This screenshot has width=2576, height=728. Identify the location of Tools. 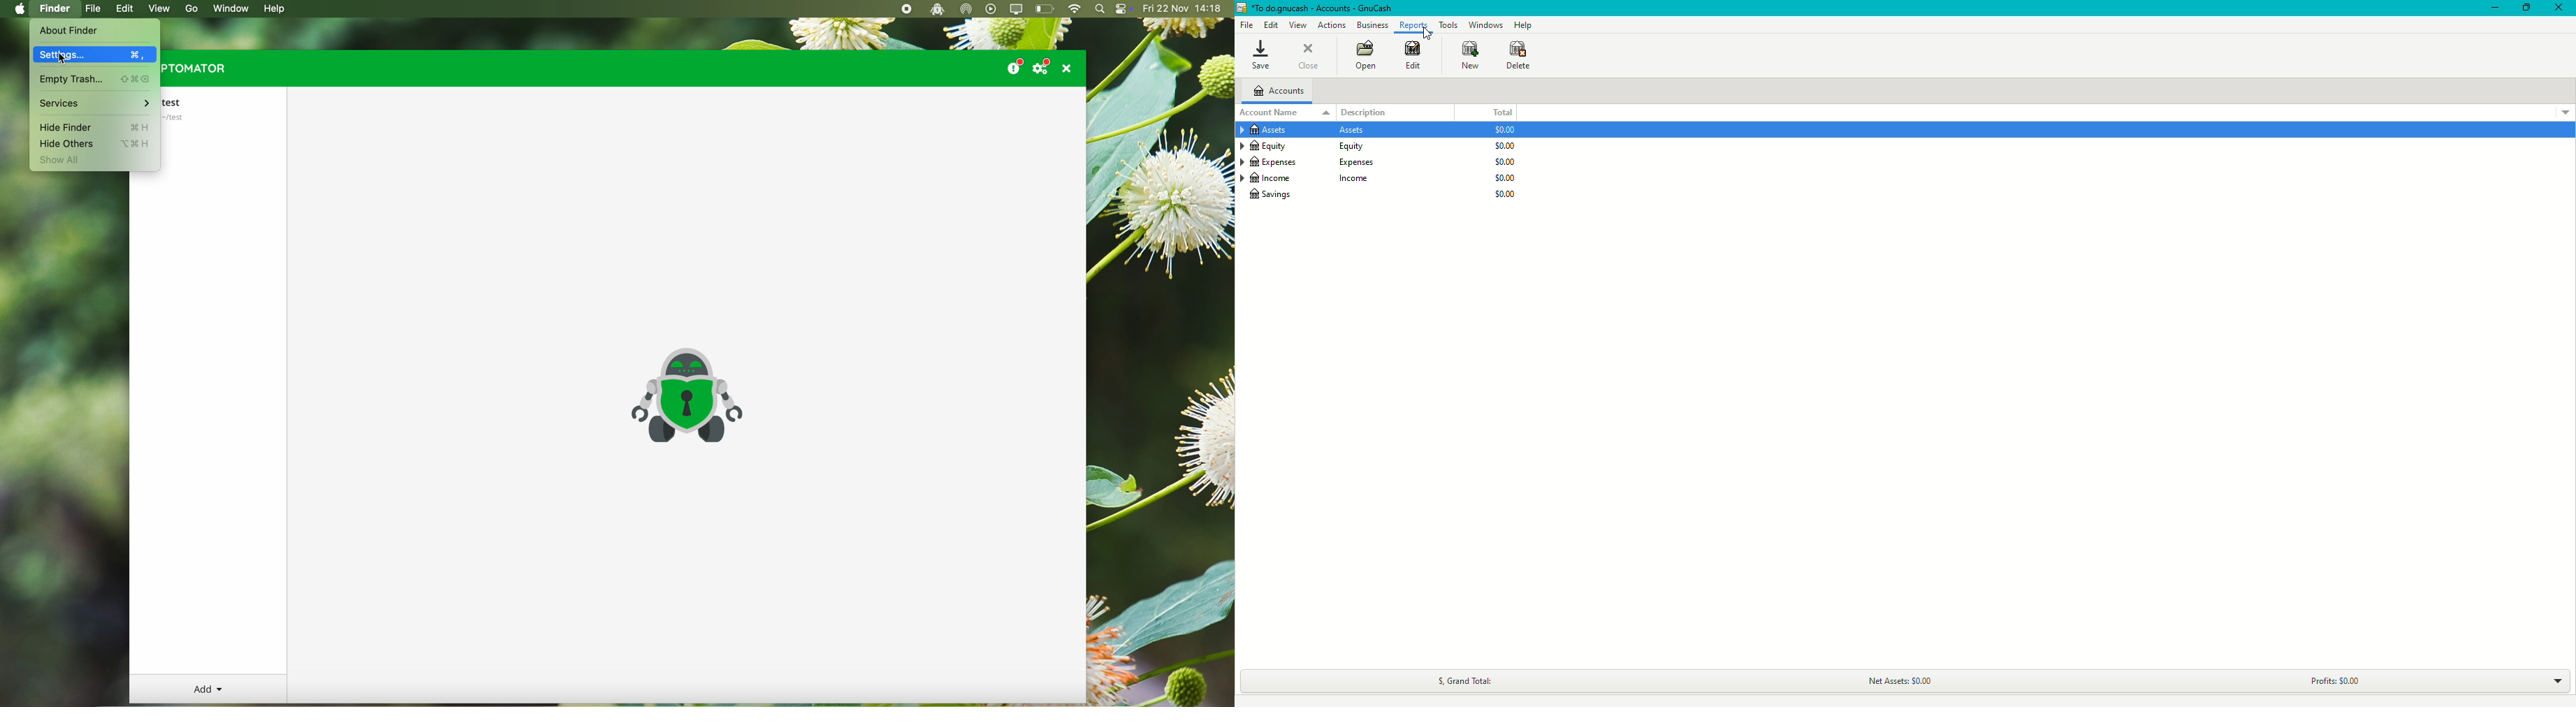
(1450, 27).